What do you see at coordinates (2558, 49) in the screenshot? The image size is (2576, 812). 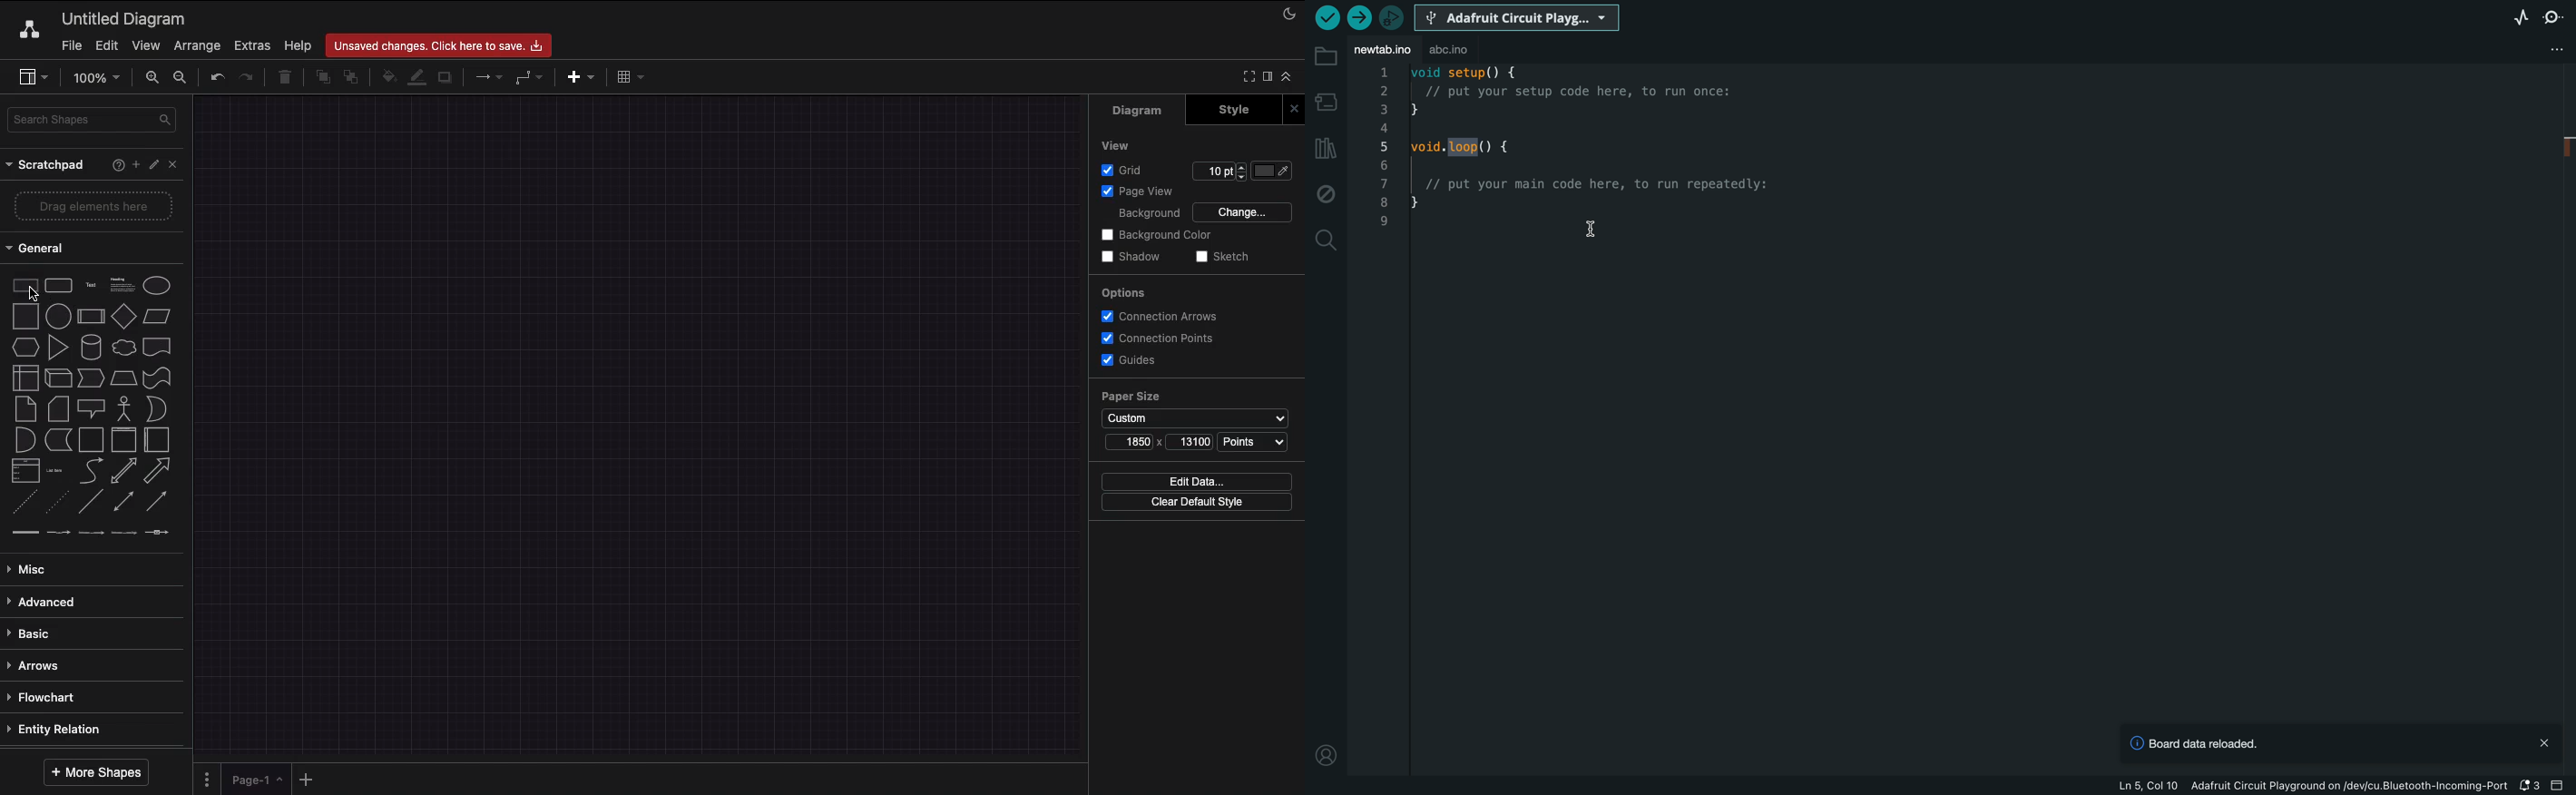 I see `file setting` at bounding box center [2558, 49].